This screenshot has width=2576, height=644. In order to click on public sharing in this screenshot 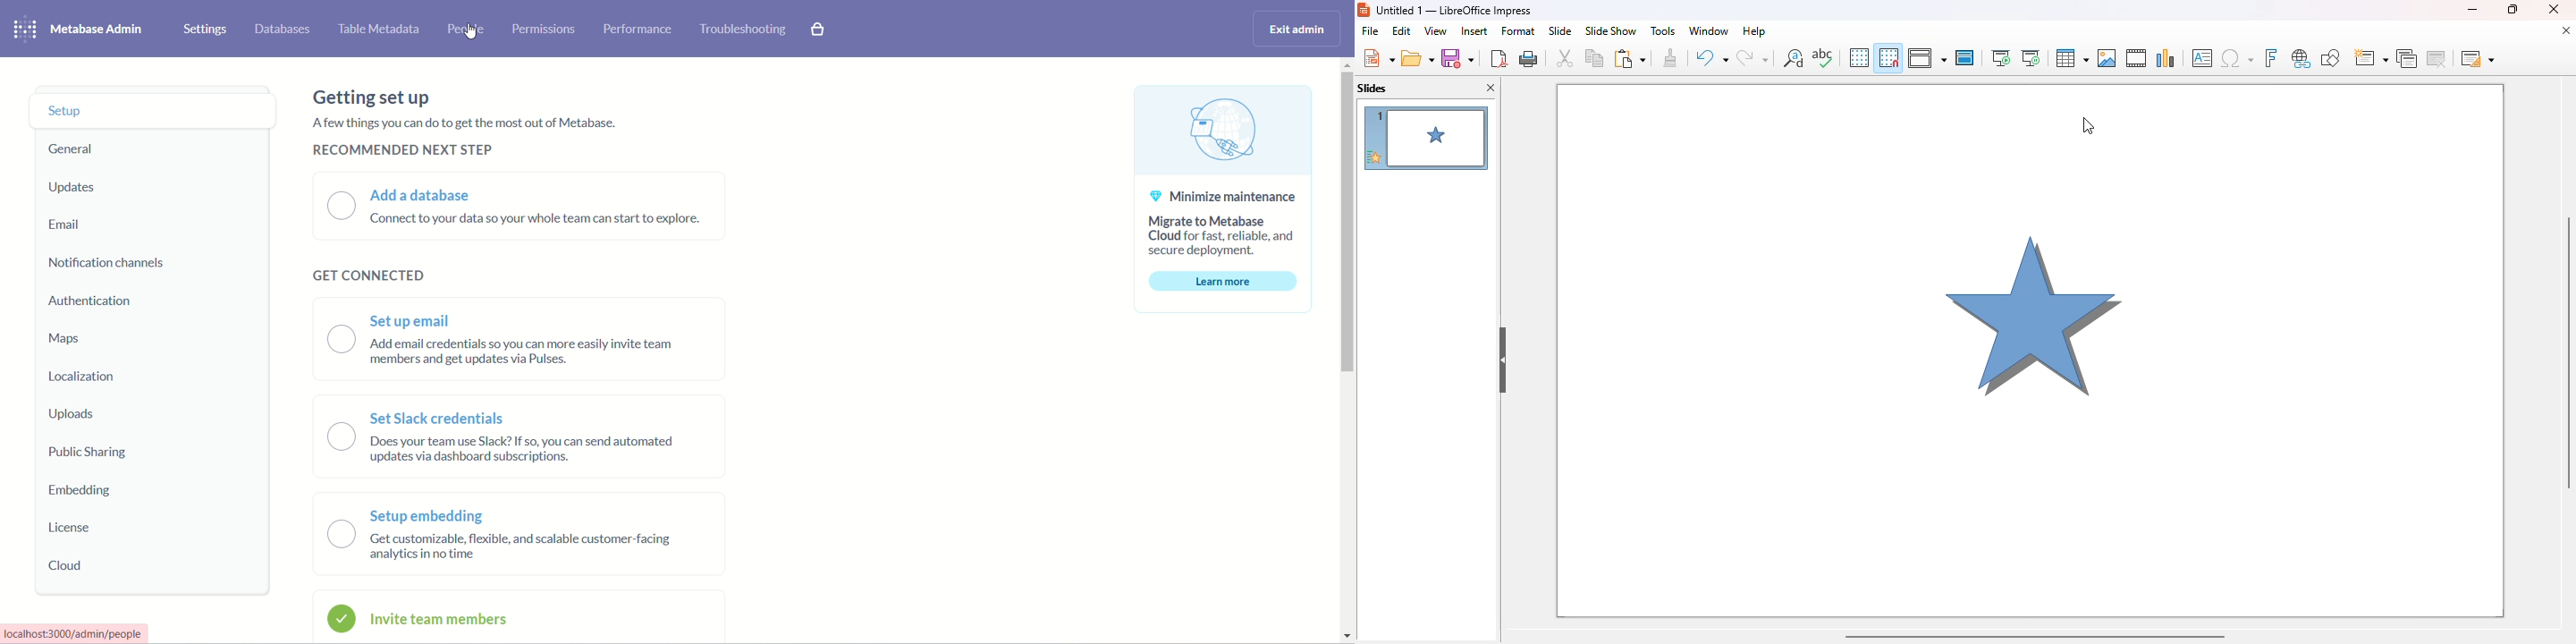, I will do `click(90, 454)`.